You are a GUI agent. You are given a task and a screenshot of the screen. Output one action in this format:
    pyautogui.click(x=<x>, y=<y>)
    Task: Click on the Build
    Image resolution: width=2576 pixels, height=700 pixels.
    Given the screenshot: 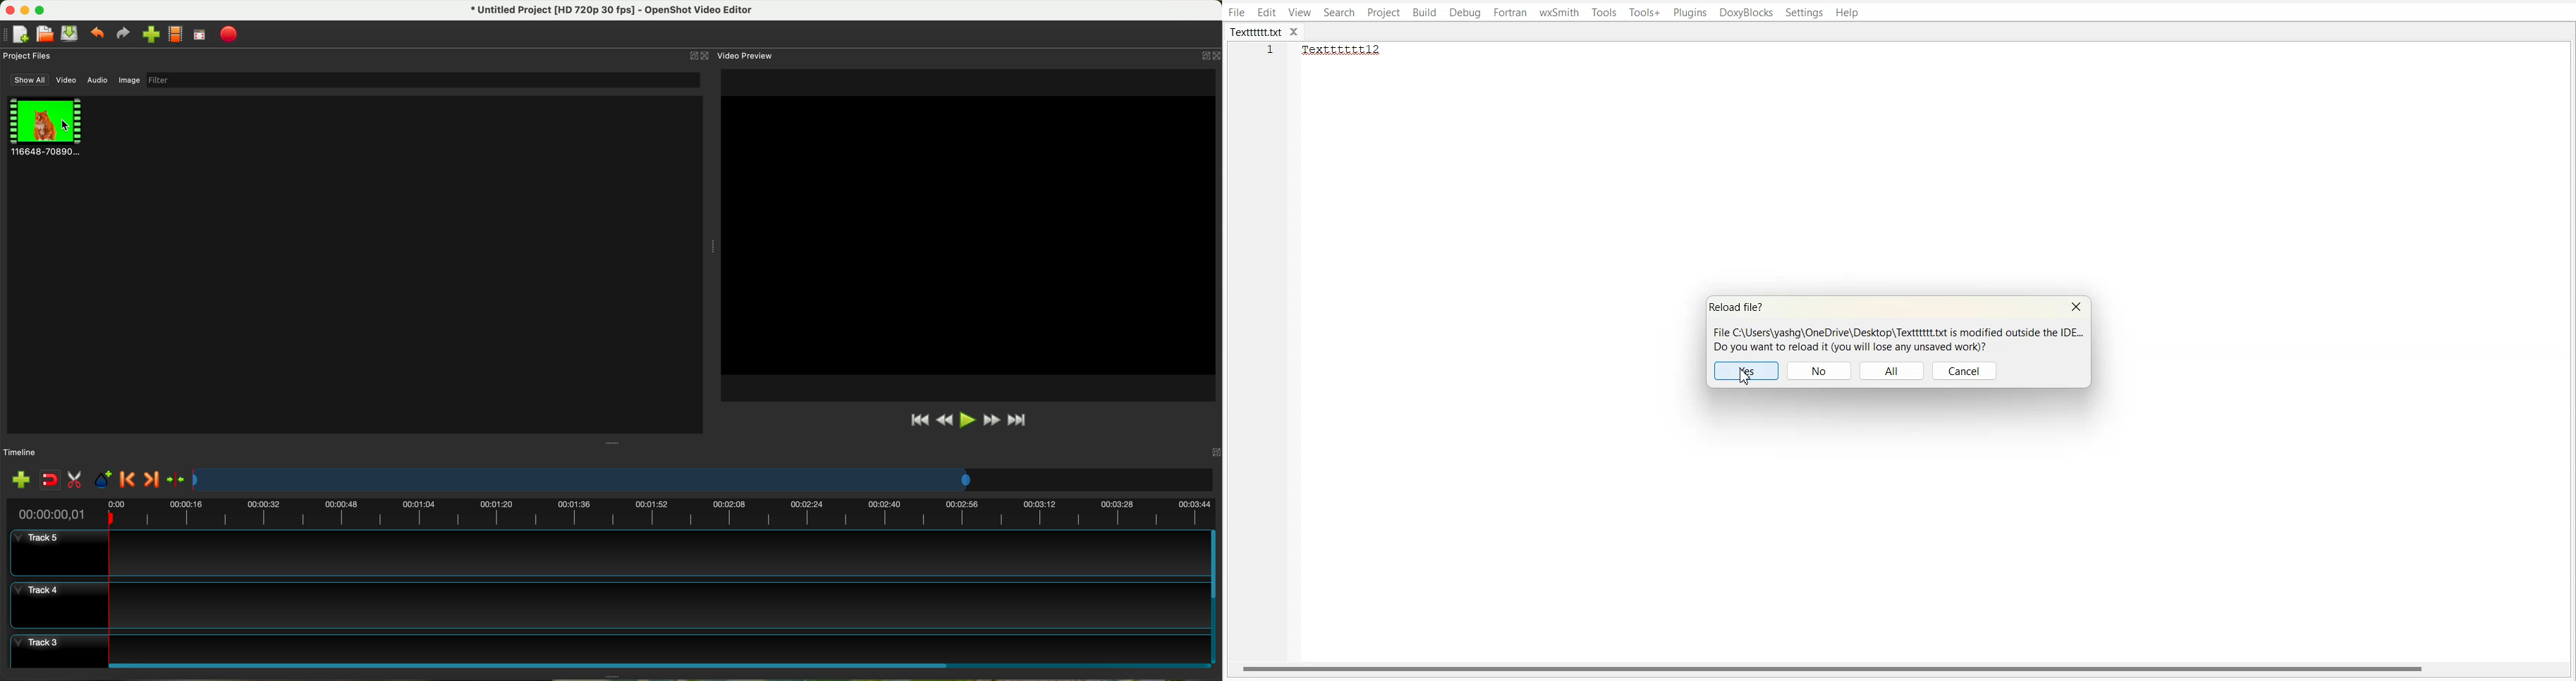 What is the action you would take?
    pyautogui.click(x=1424, y=13)
    